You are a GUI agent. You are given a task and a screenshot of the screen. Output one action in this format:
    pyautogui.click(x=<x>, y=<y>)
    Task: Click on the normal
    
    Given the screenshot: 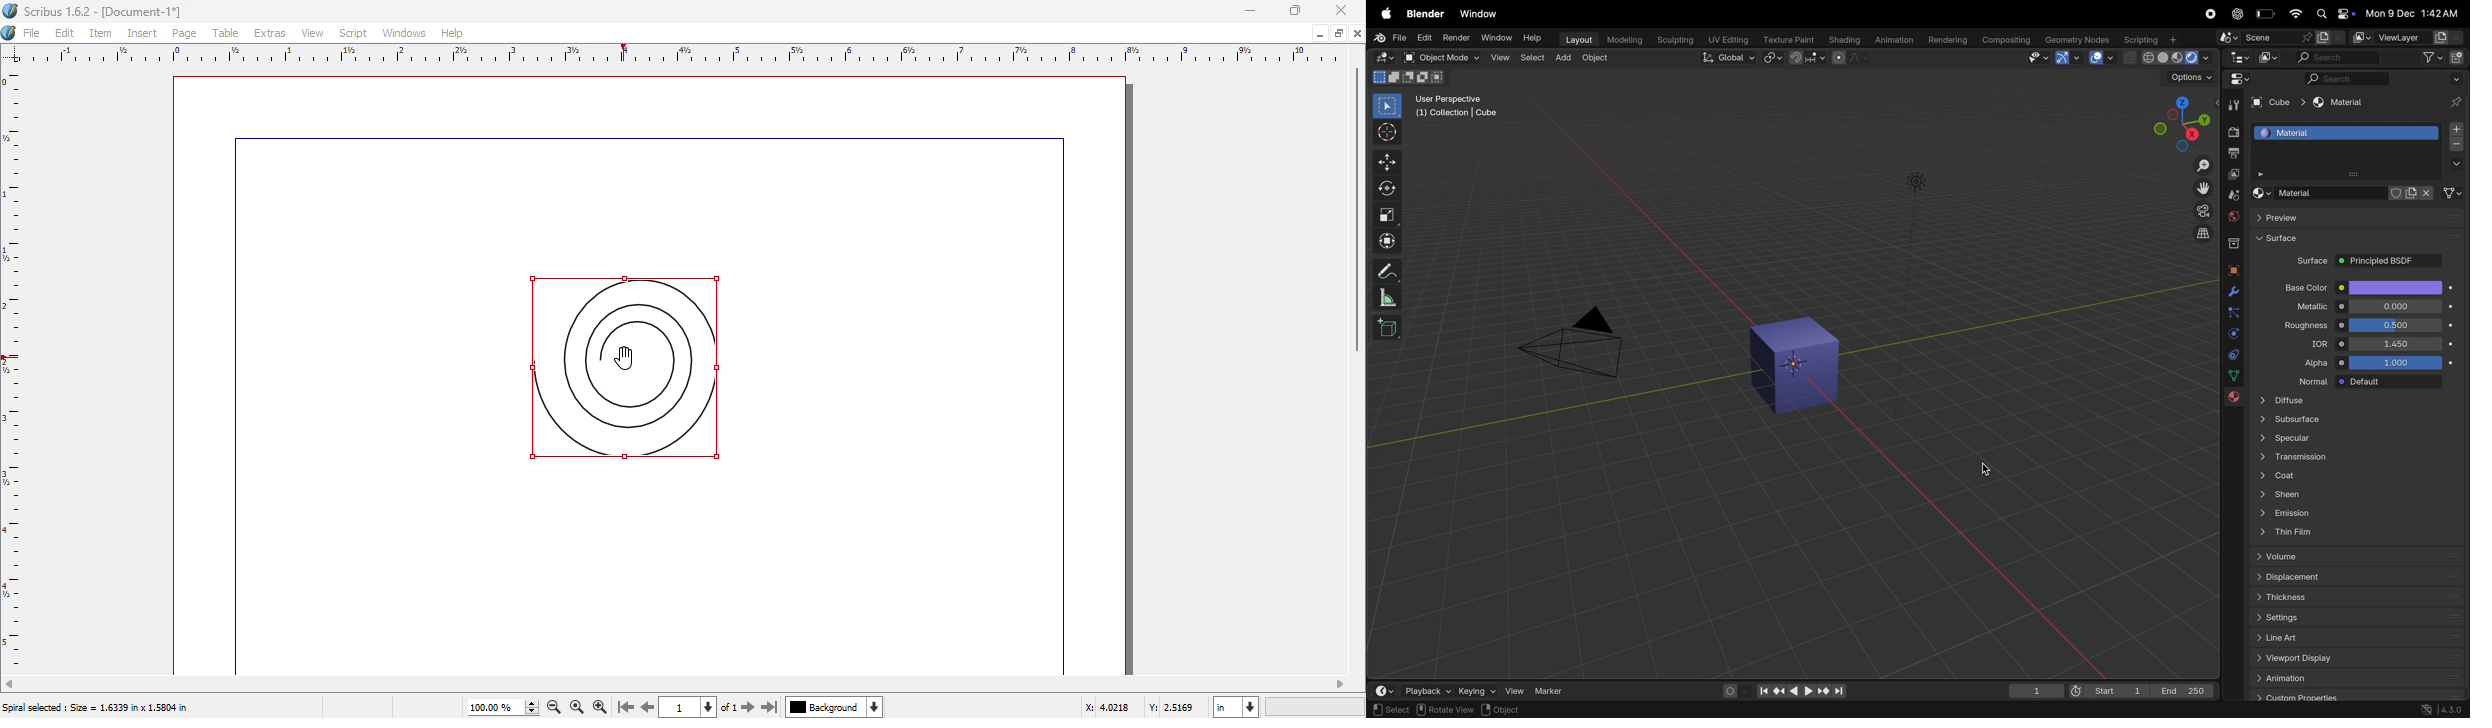 What is the action you would take?
    pyautogui.click(x=2304, y=380)
    